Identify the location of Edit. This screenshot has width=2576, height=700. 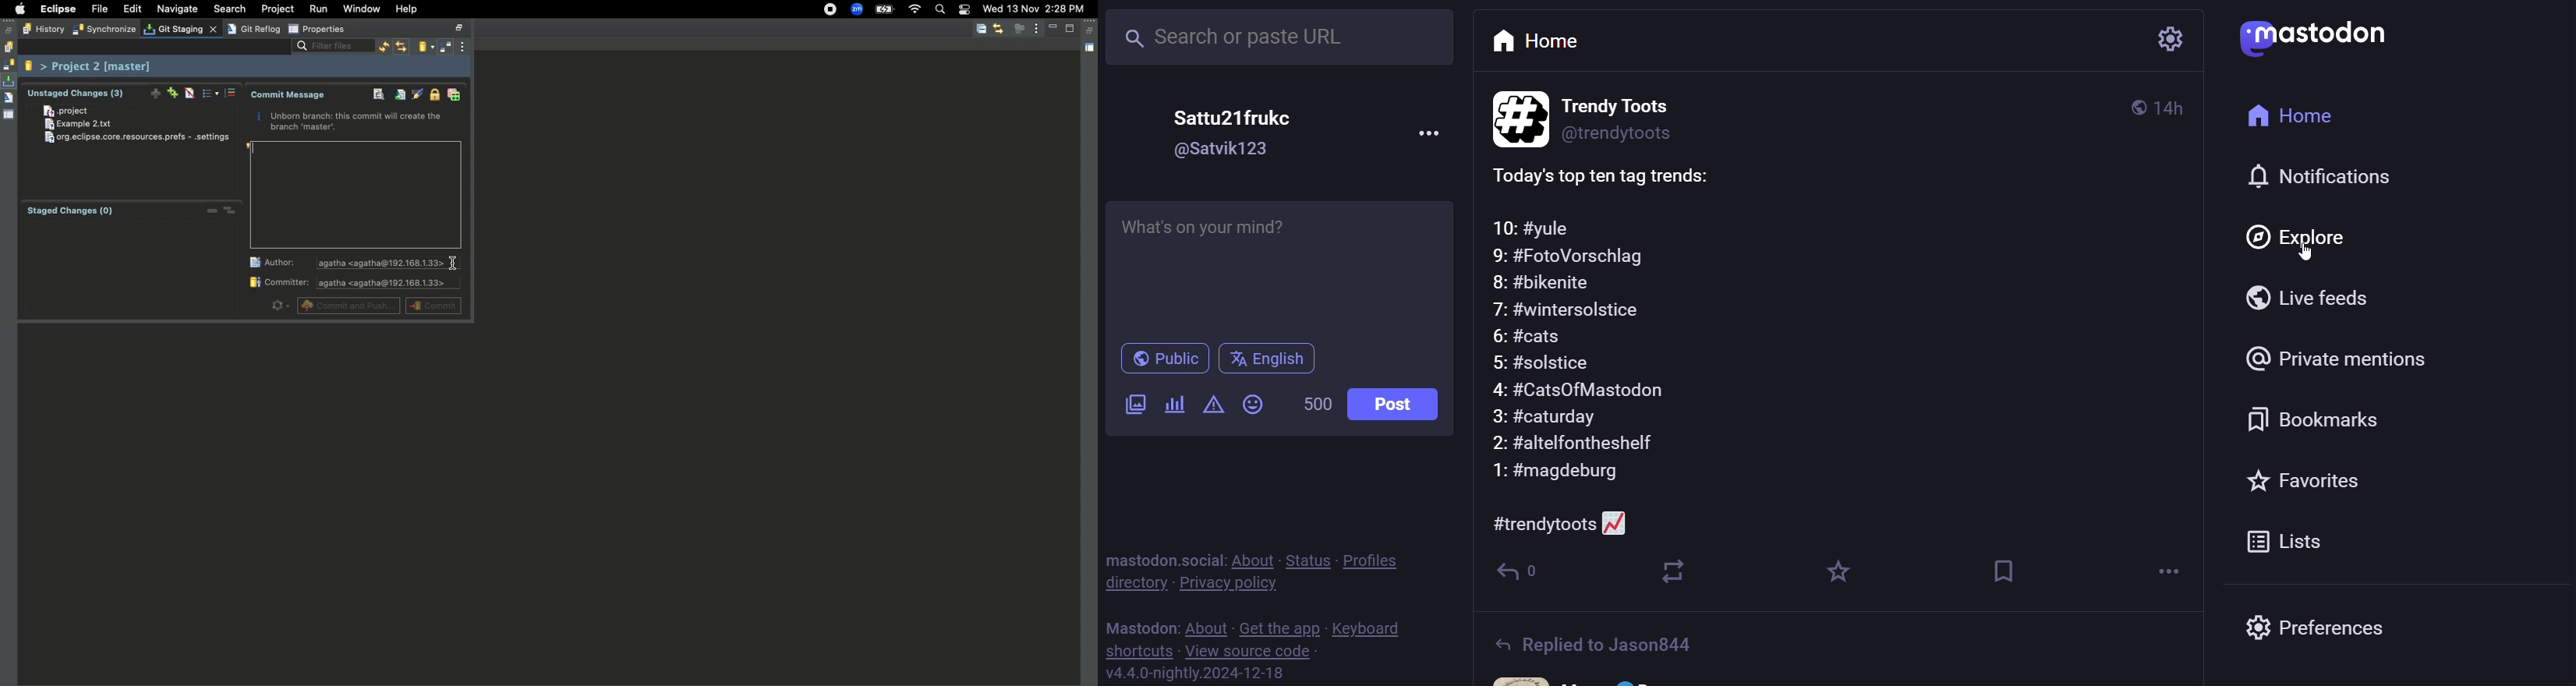
(132, 10).